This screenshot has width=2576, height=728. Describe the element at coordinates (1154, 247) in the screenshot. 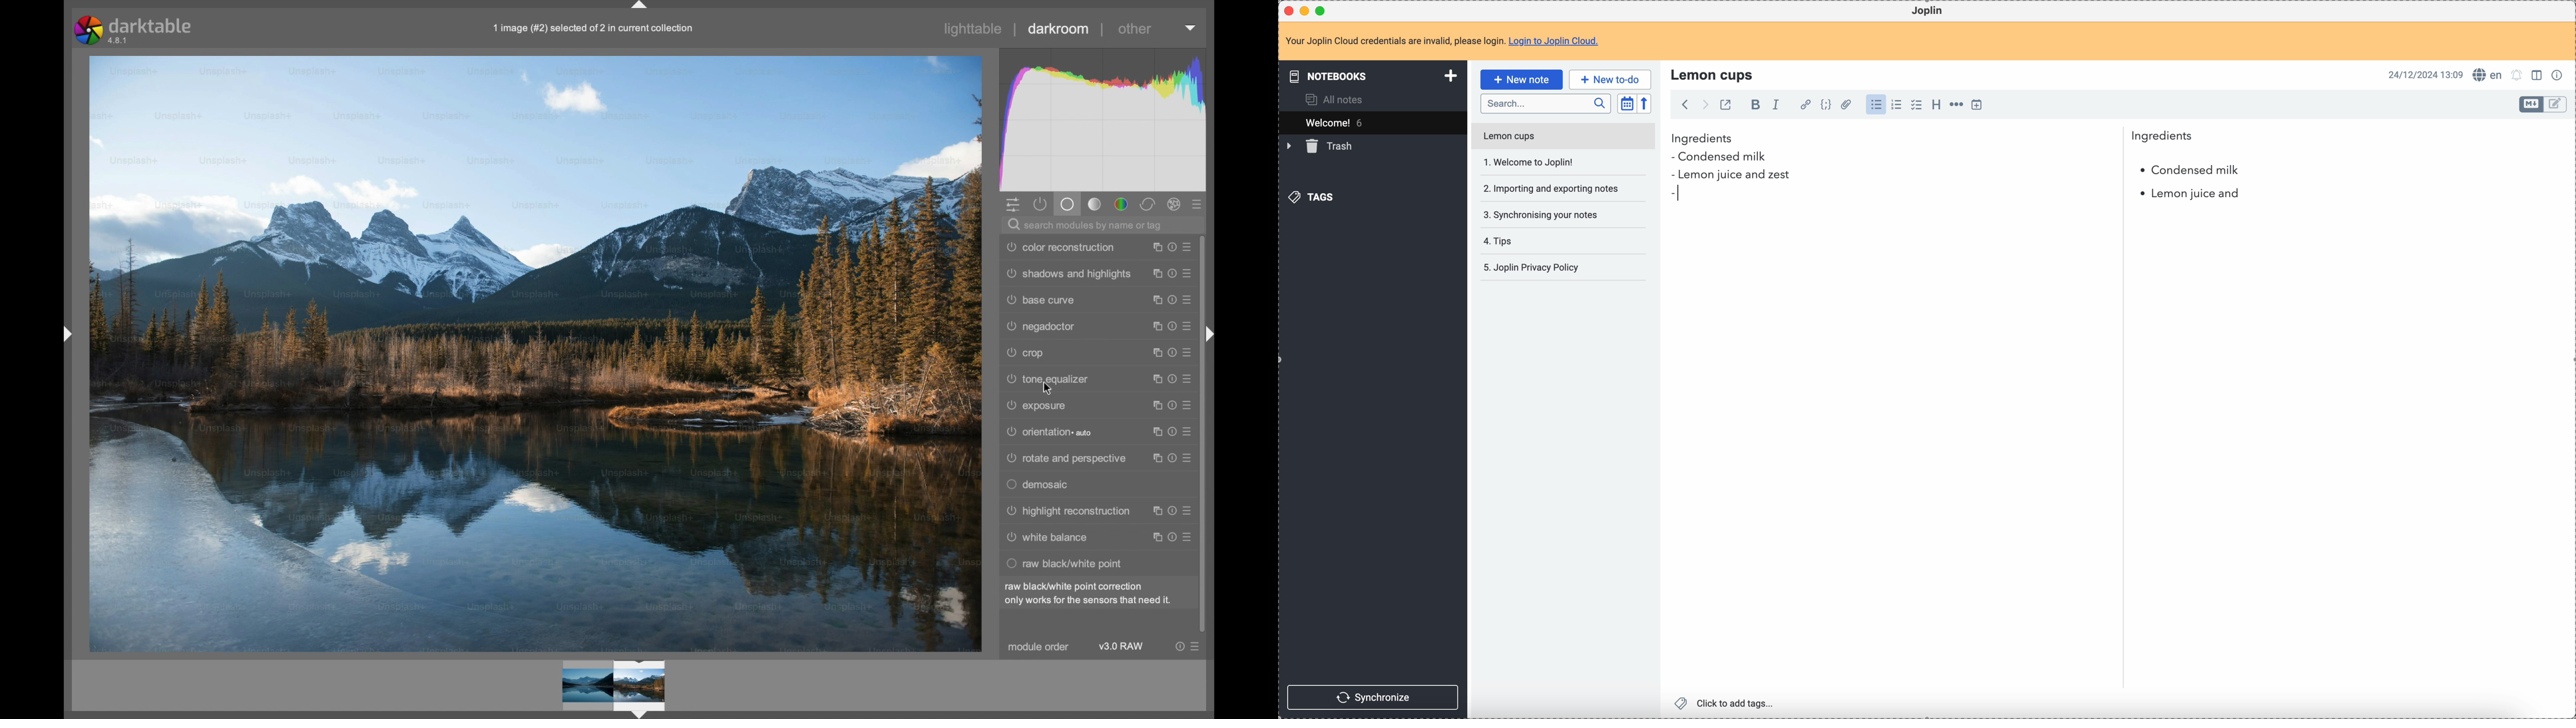

I see `instance` at that location.